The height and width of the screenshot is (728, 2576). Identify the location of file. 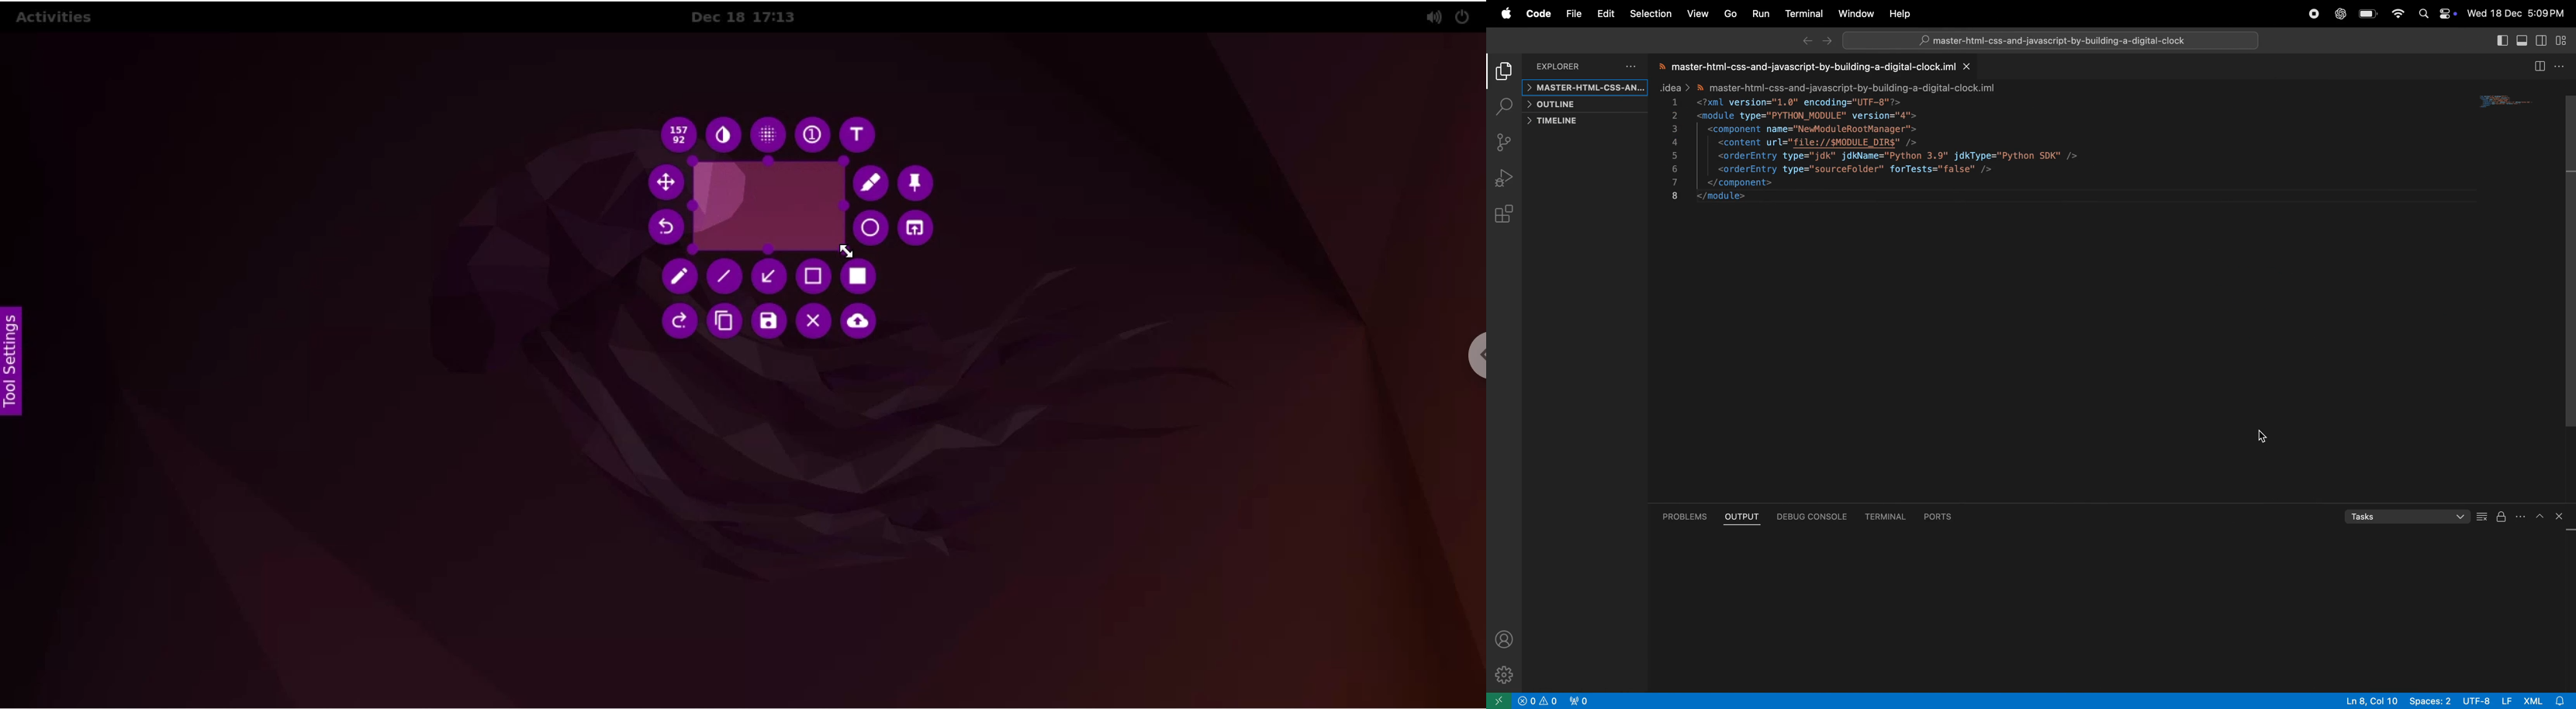
(1571, 13).